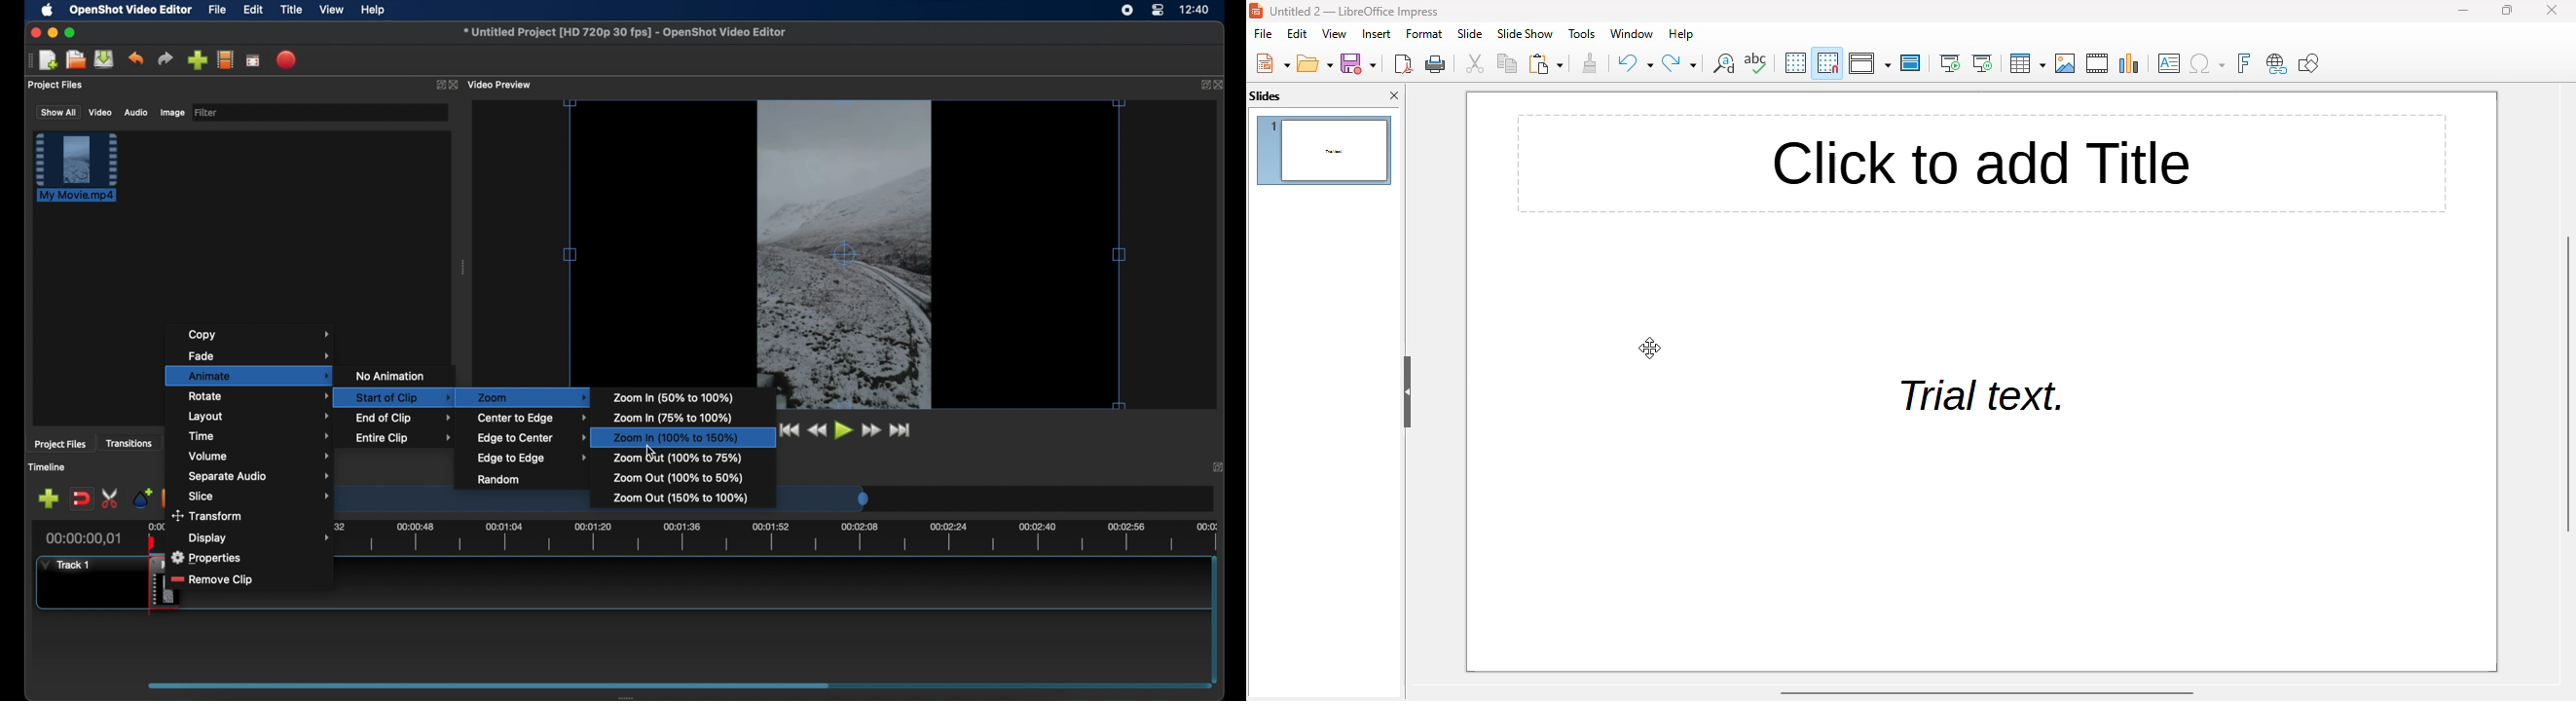 This screenshot has height=728, width=2576. Describe the element at coordinates (60, 445) in the screenshot. I see `project files` at that location.